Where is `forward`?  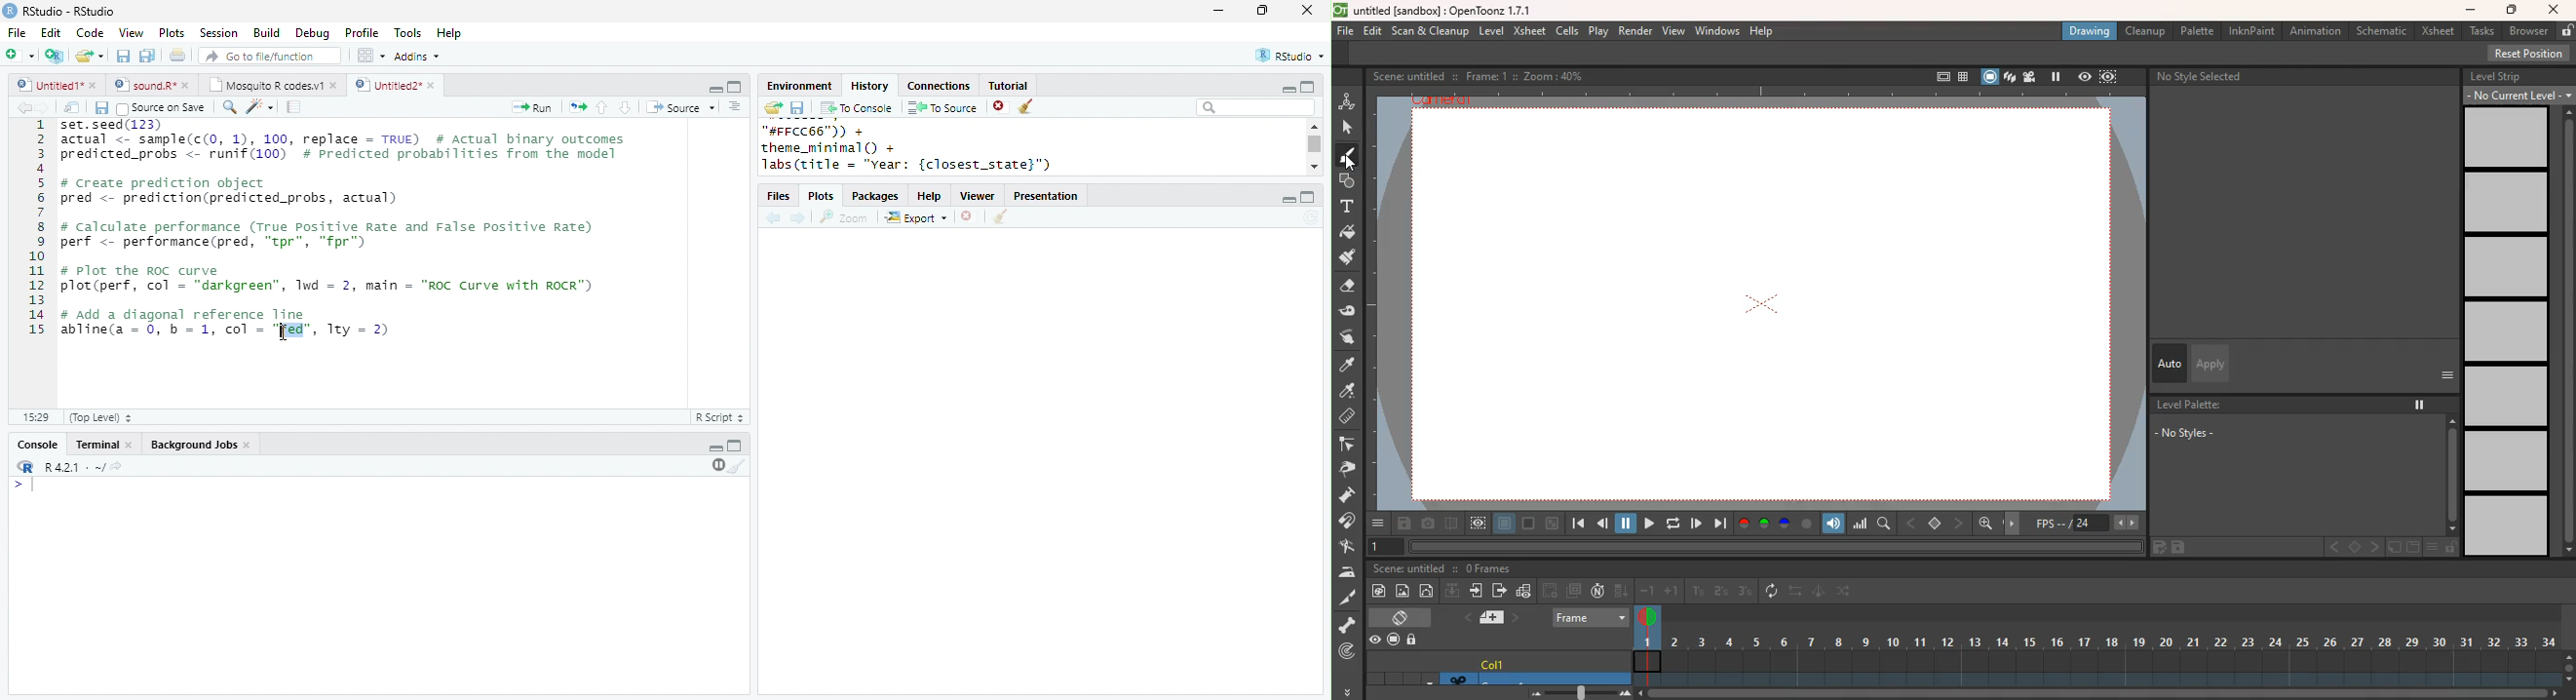 forward is located at coordinates (799, 219).